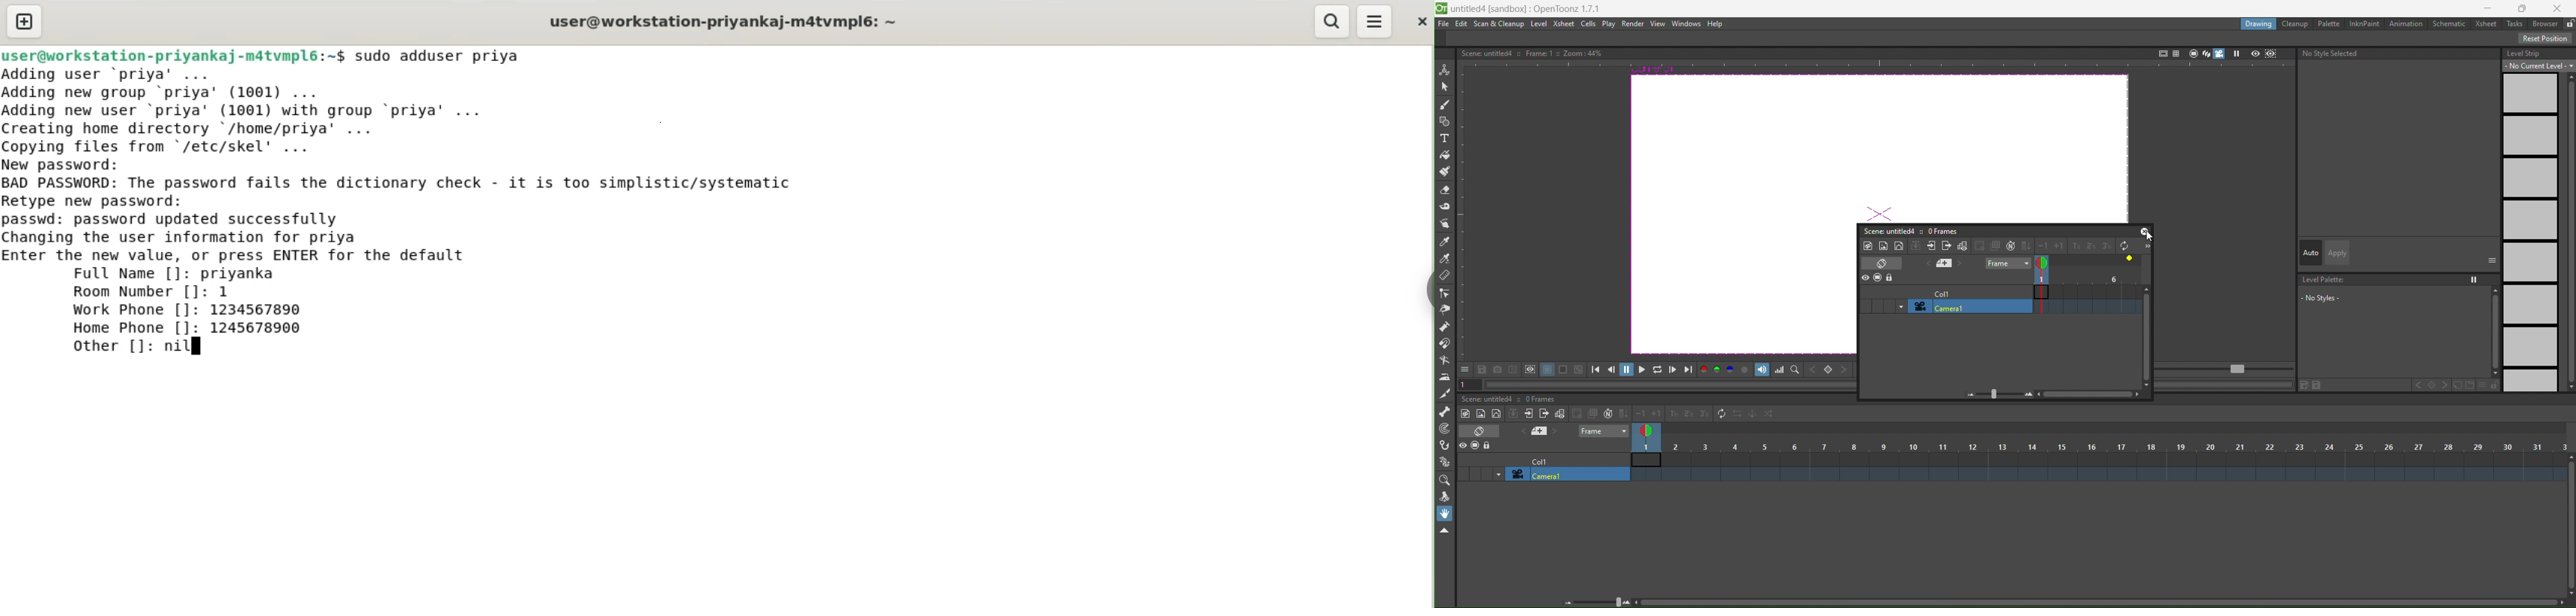 The image size is (2576, 616). I want to click on new raster level, so click(1883, 245).